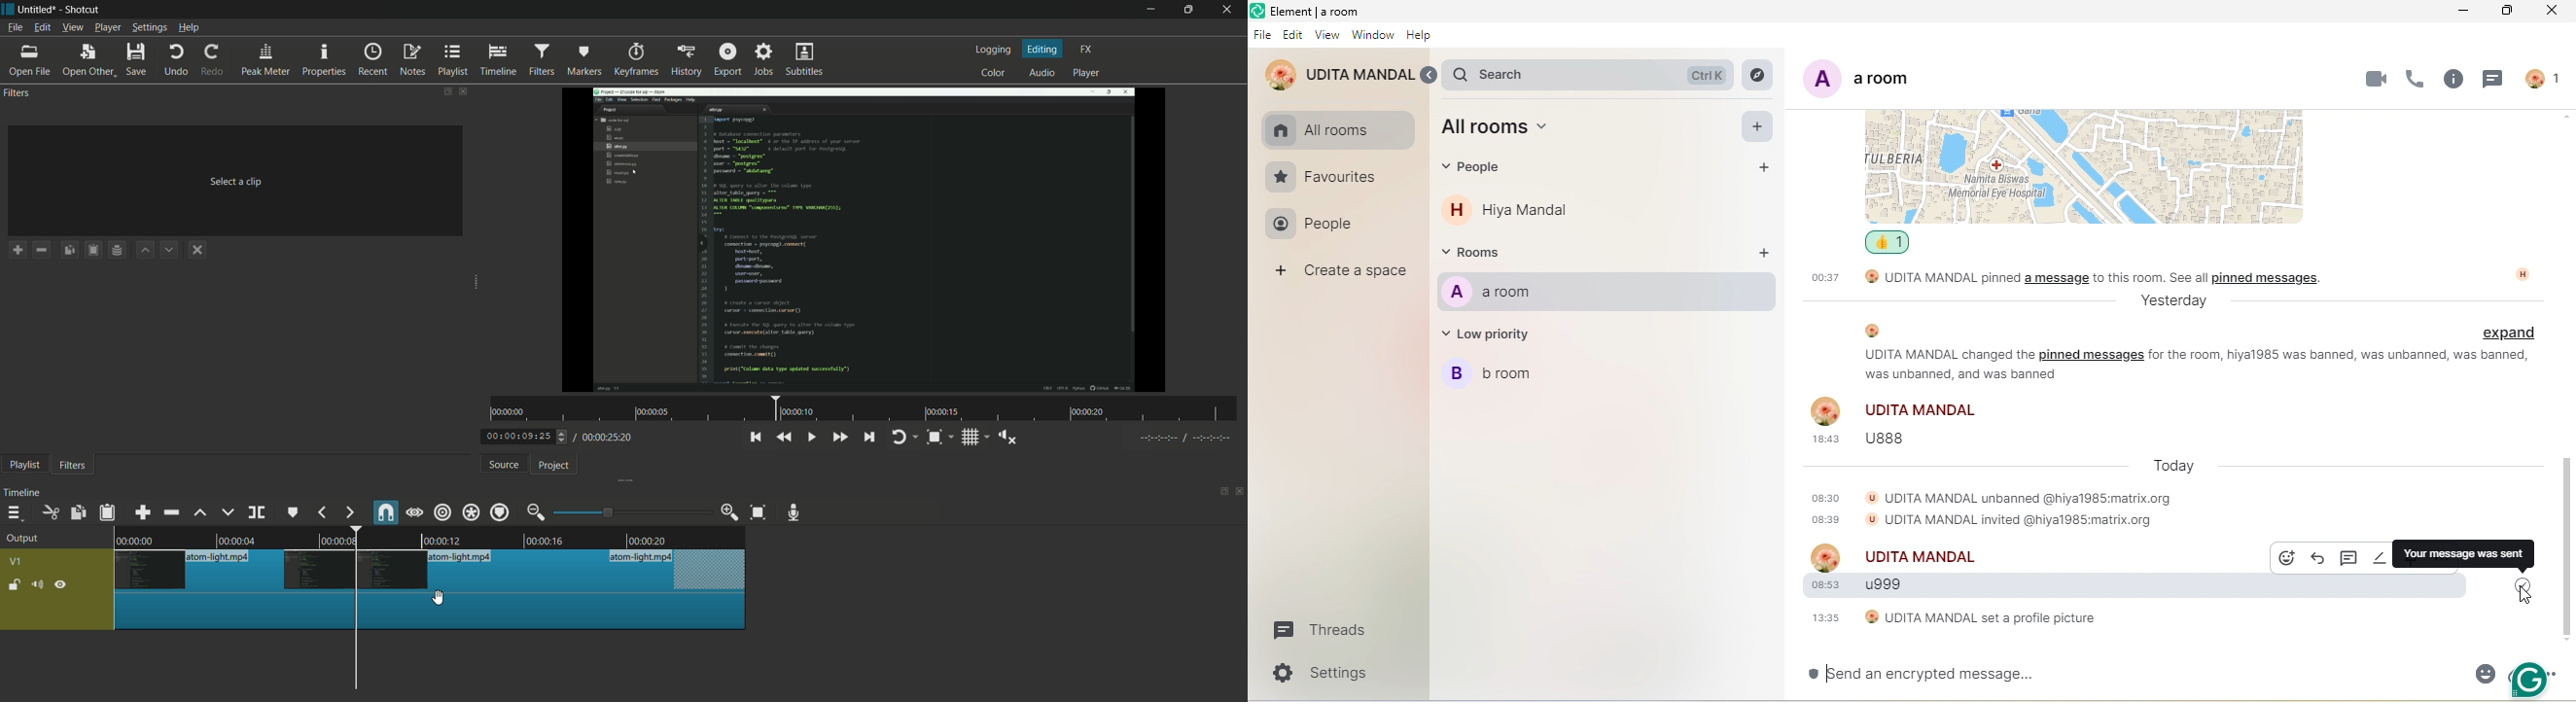  Describe the element at coordinates (431, 571) in the screenshot. I see `` at that location.